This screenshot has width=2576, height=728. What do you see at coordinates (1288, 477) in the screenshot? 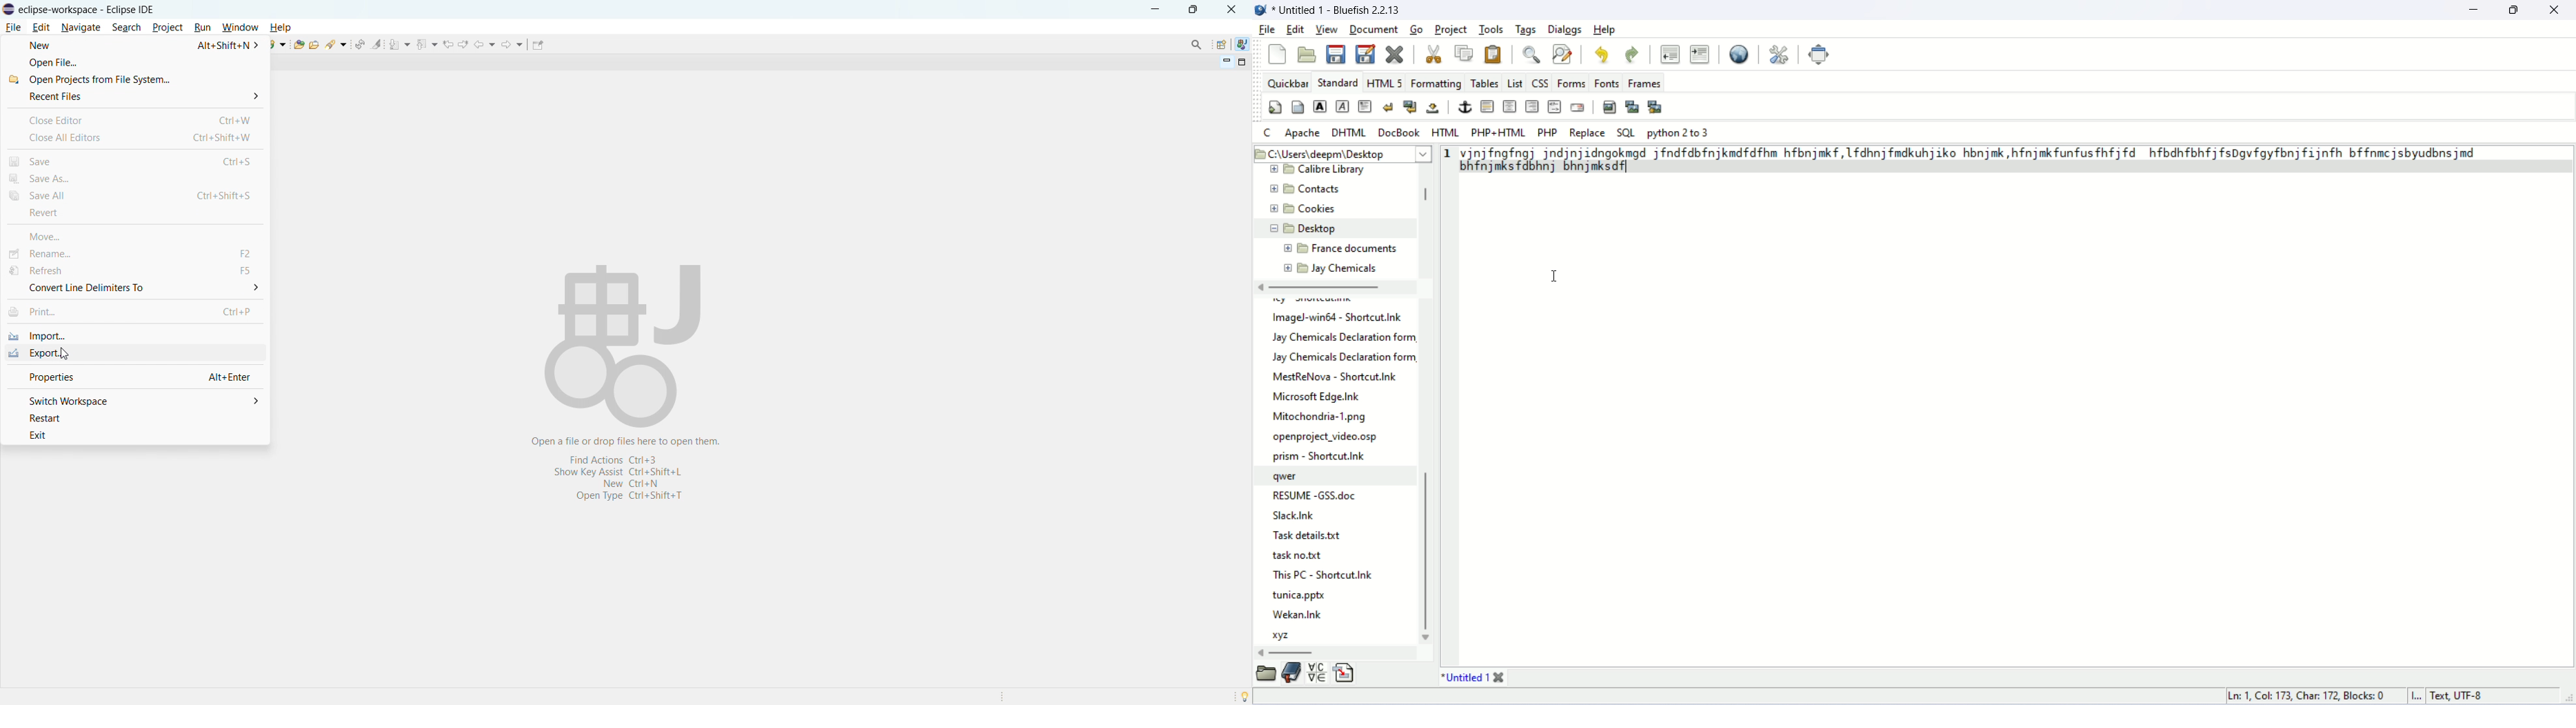
I see `qwer` at bounding box center [1288, 477].